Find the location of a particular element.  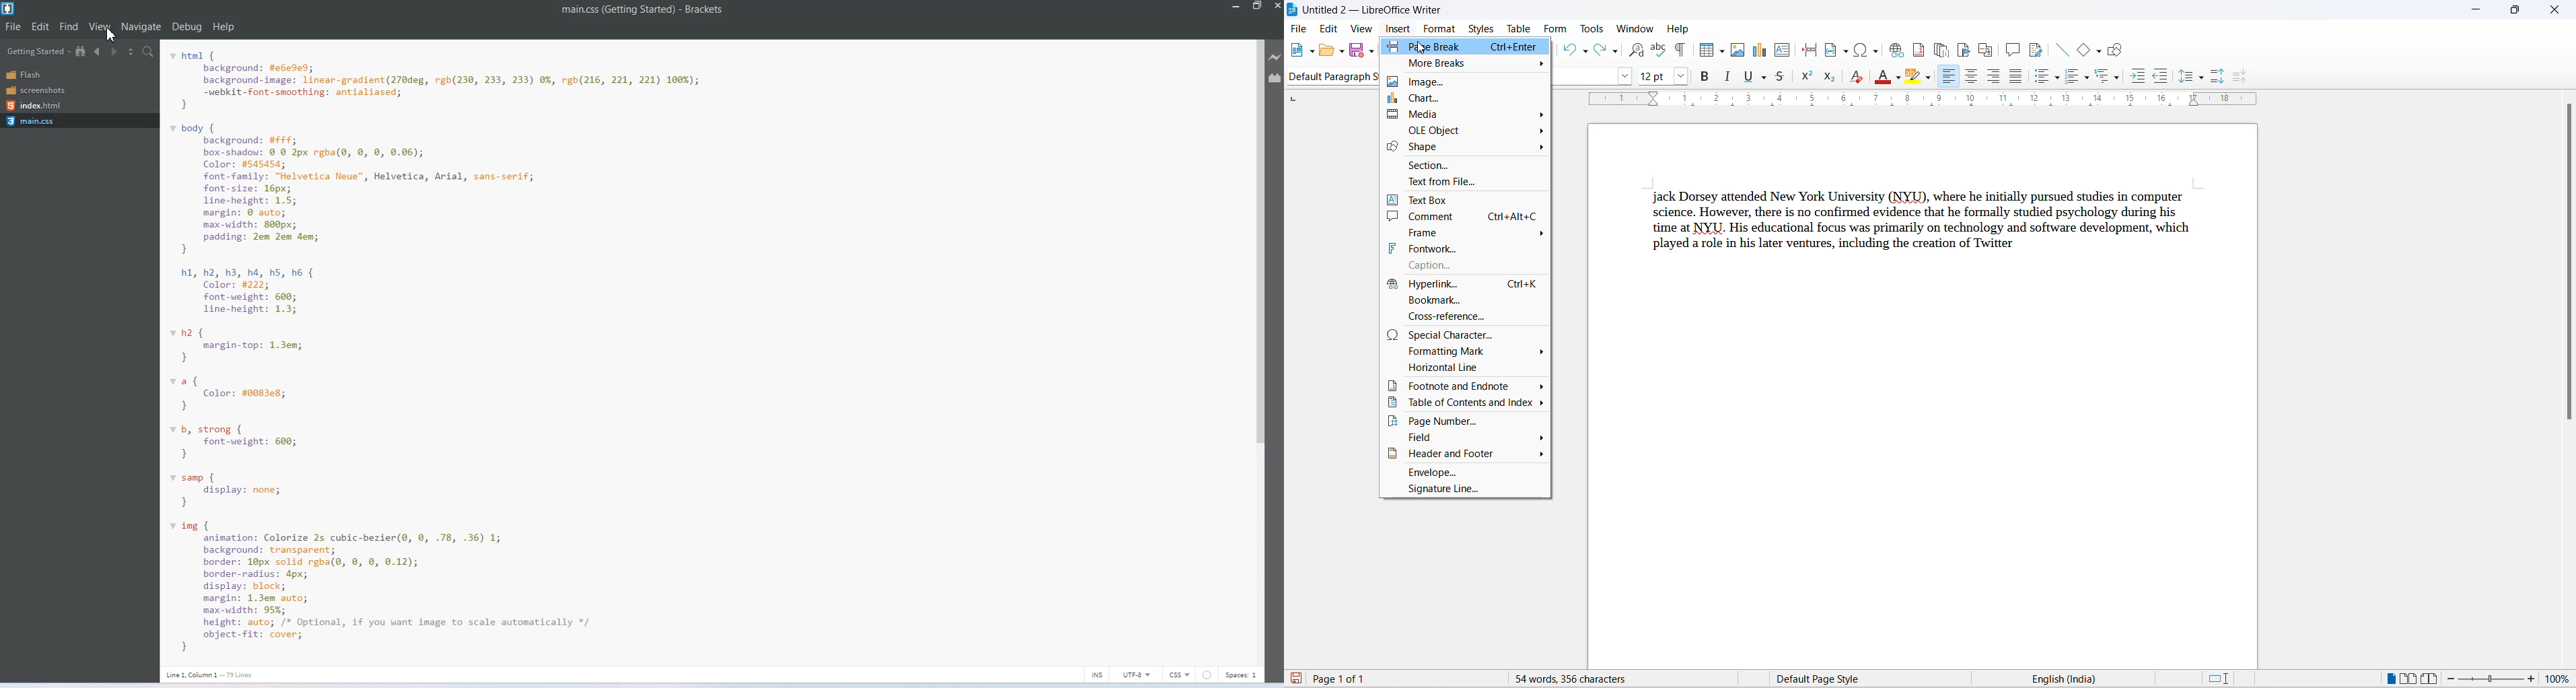

insert text is located at coordinates (1783, 50).